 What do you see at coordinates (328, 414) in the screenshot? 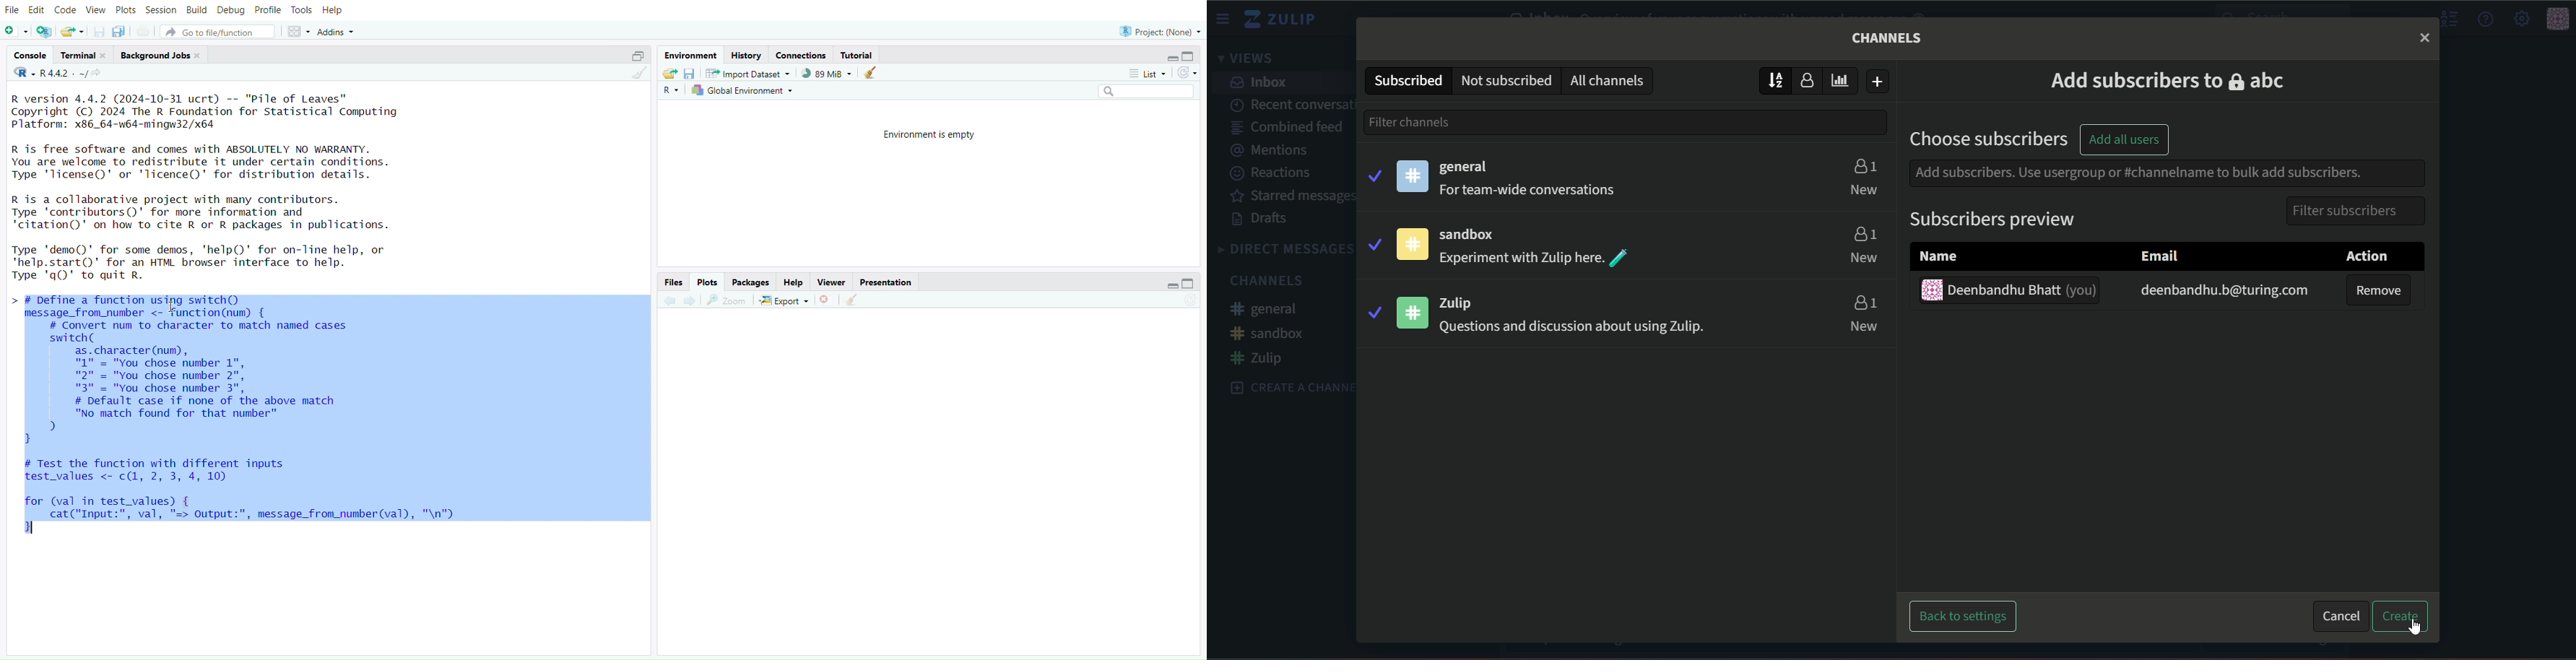
I see `> # Define a function using switchQ
message_from_number <- “function(num) {
# Convert num to character to match named cases
switch(
as. character (num),
"1" = "You chose number 1",
"2" = "You chose number 2",
"3" = "You chose number 3",
# Default case if none of the above match
"No match found for that number"
d)
3
# Test the function with different inputs
test_values <- c(1, 2, 3, 4, 10)
for (val in test_values) {
cat("Input:", val, "=> Output:", message_from_number(val), "\n")
Bl` at bounding box center [328, 414].